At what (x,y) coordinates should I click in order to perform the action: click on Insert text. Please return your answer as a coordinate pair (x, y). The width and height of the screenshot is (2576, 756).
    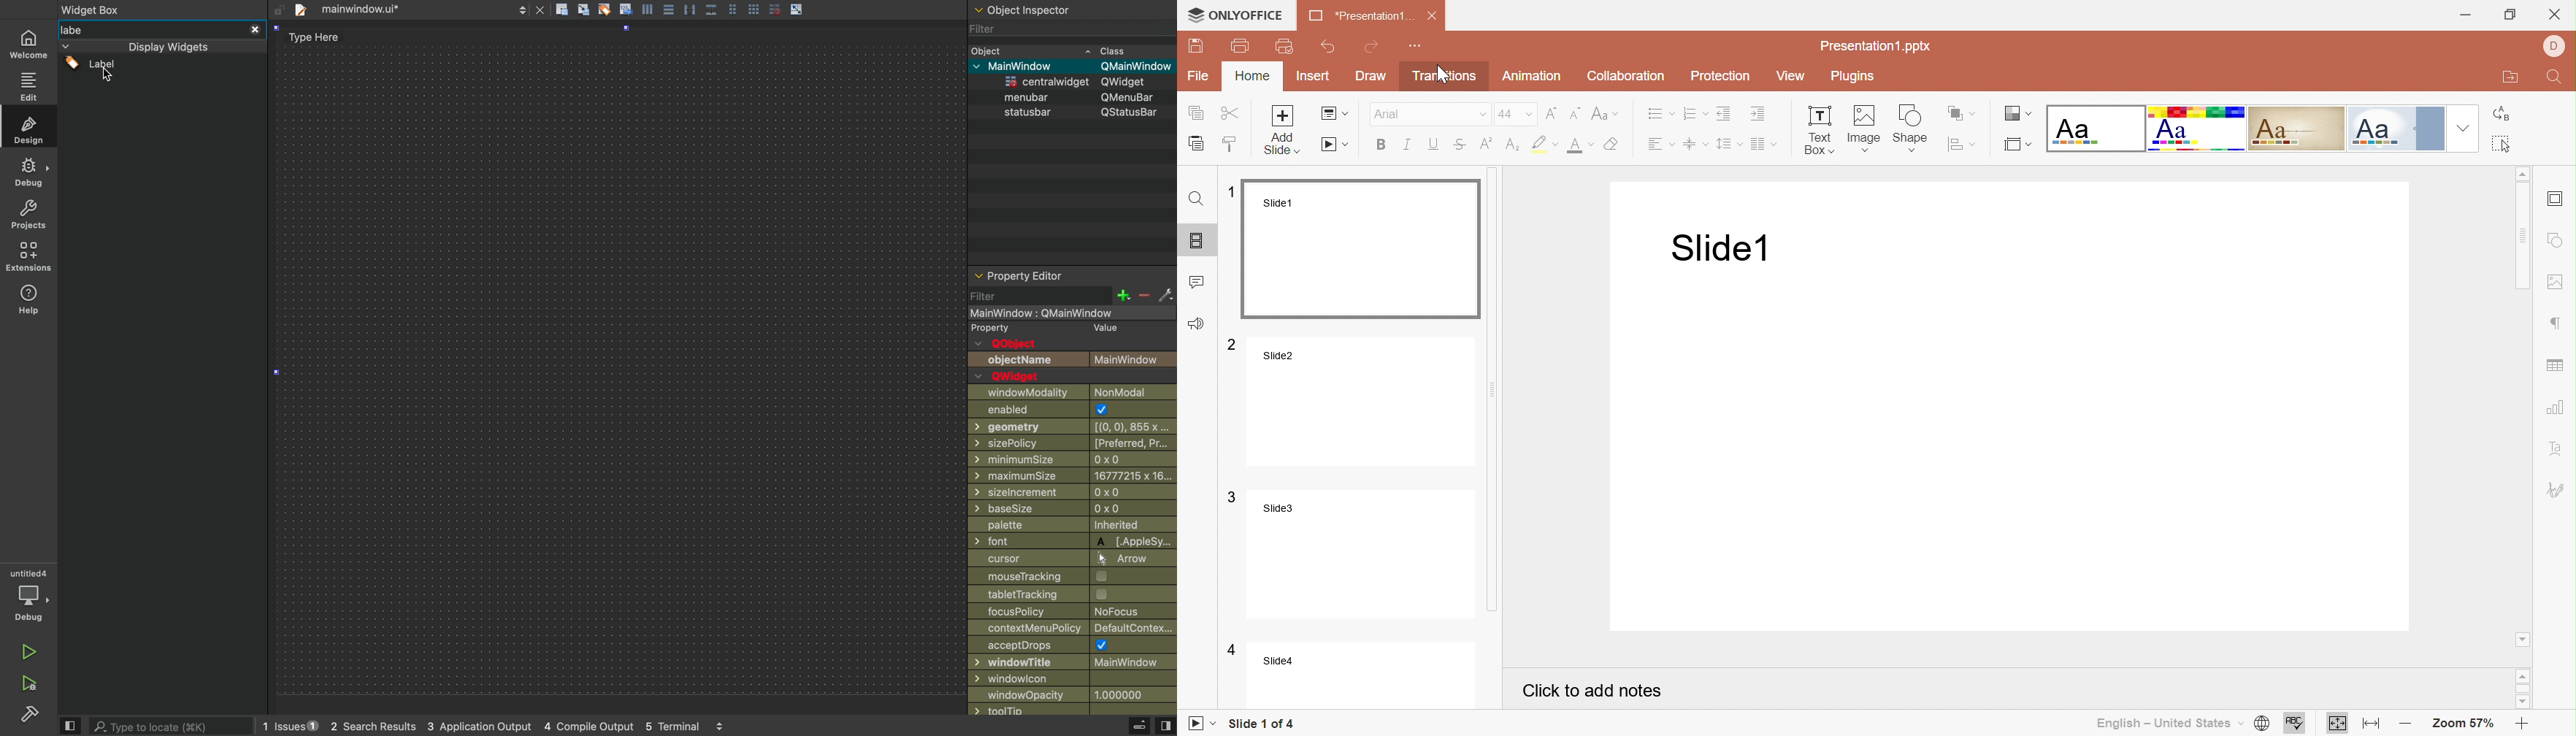
    Looking at the image, I should click on (1819, 131).